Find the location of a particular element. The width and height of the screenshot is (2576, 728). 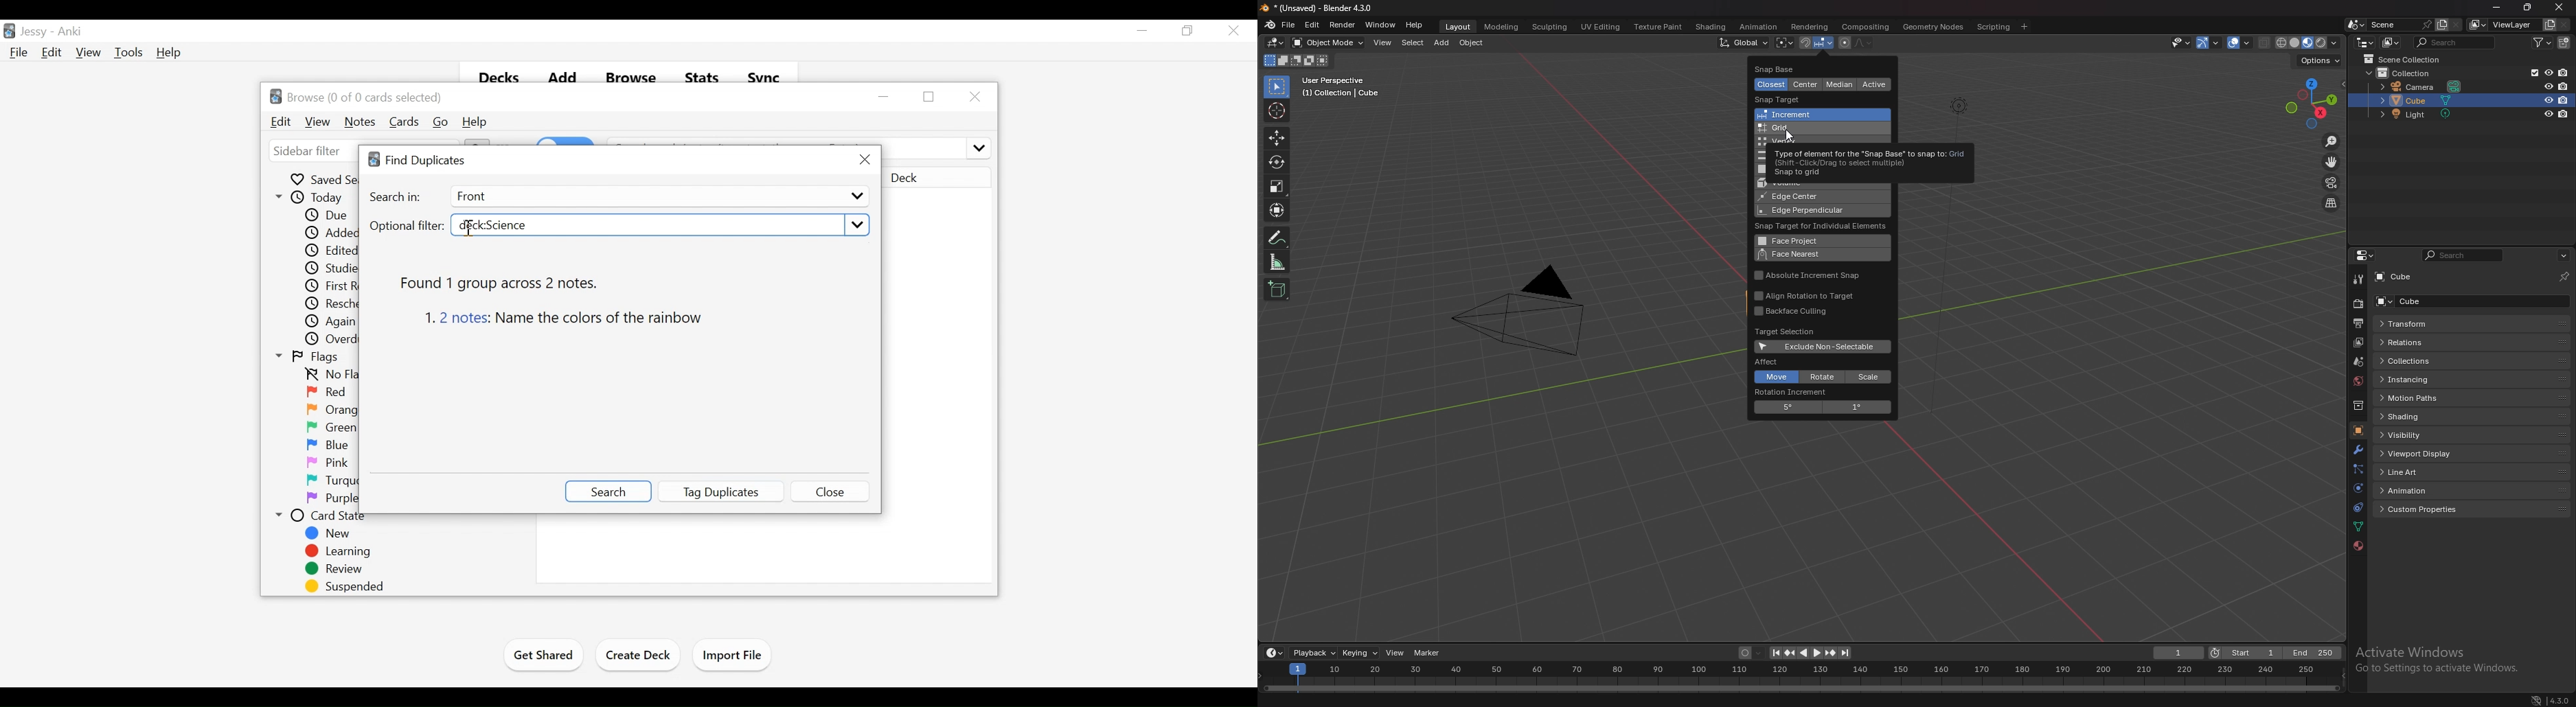

shading is located at coordinates (1710, 27).